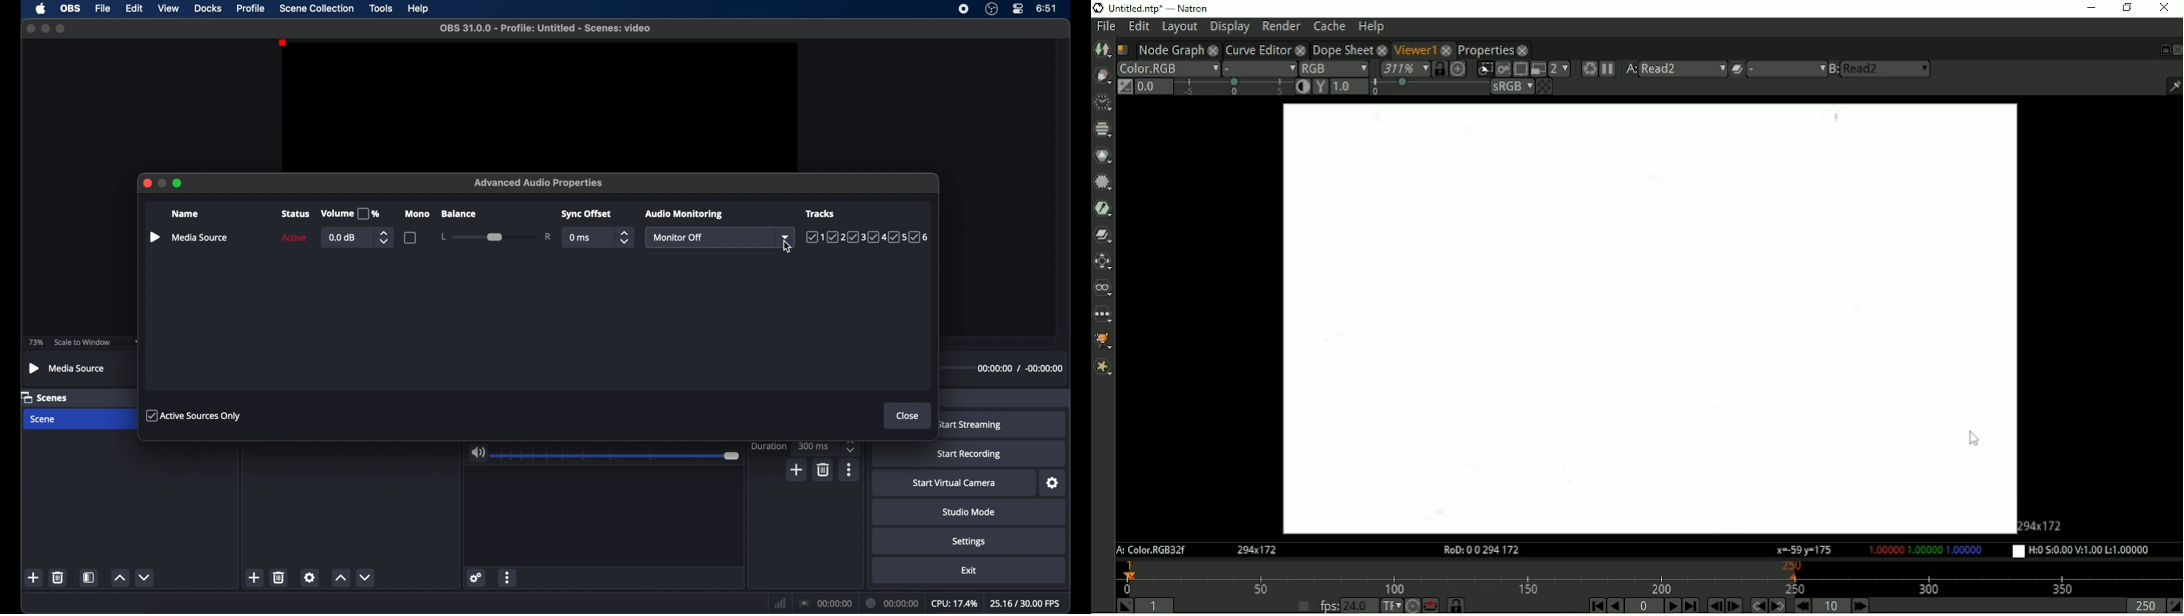  I want to click on decrement, so click(146, 578).